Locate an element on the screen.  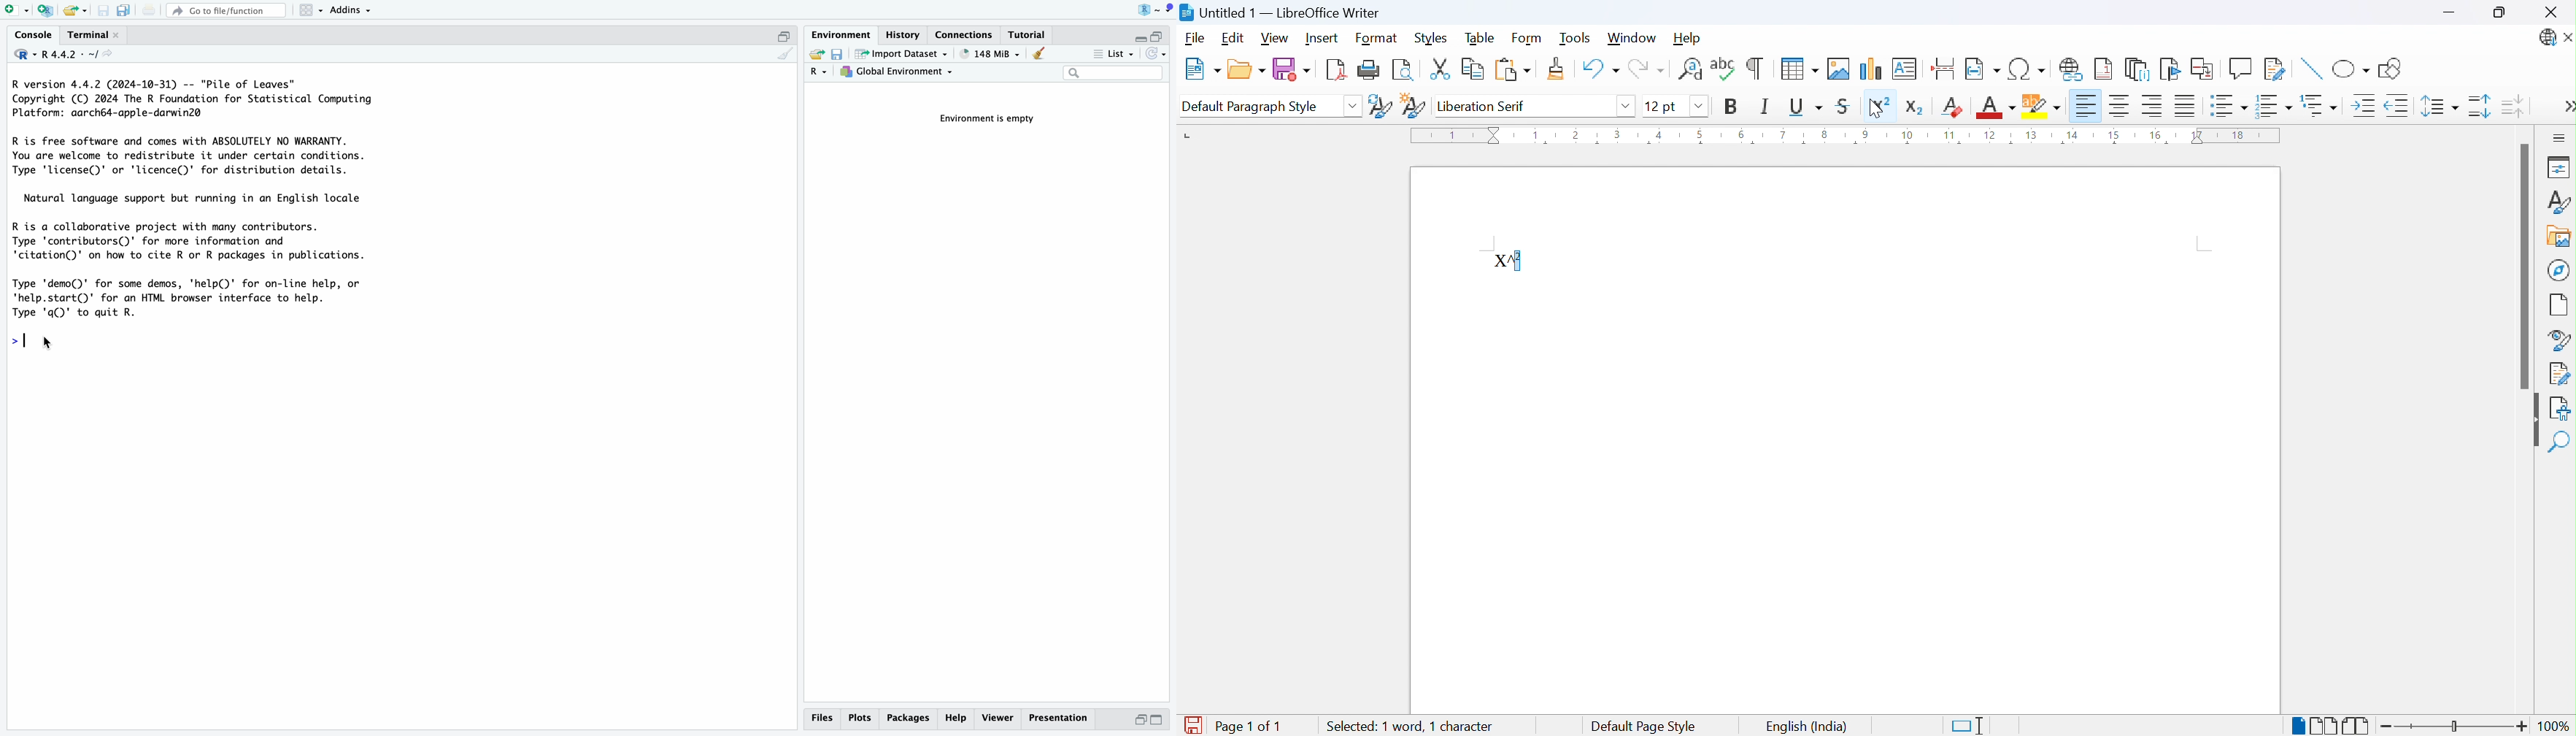
packages is located at coordinates (908, 720).